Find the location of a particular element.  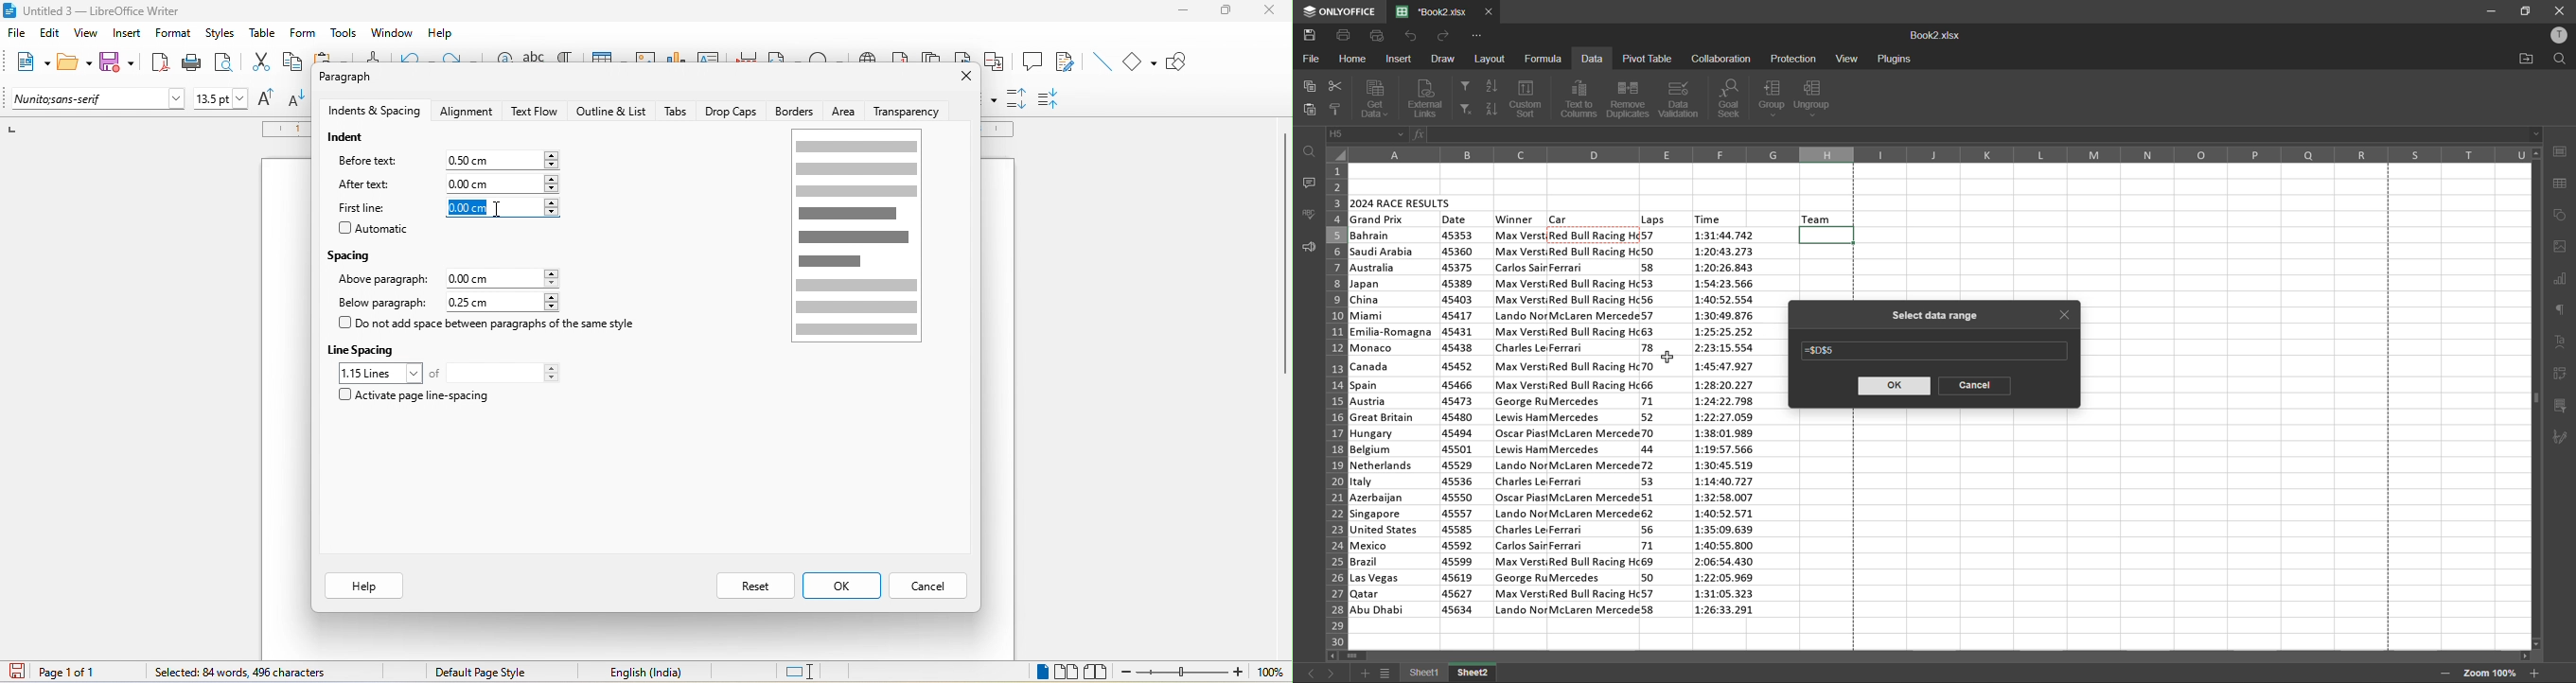

profile is located at coordinates (2558, 37).